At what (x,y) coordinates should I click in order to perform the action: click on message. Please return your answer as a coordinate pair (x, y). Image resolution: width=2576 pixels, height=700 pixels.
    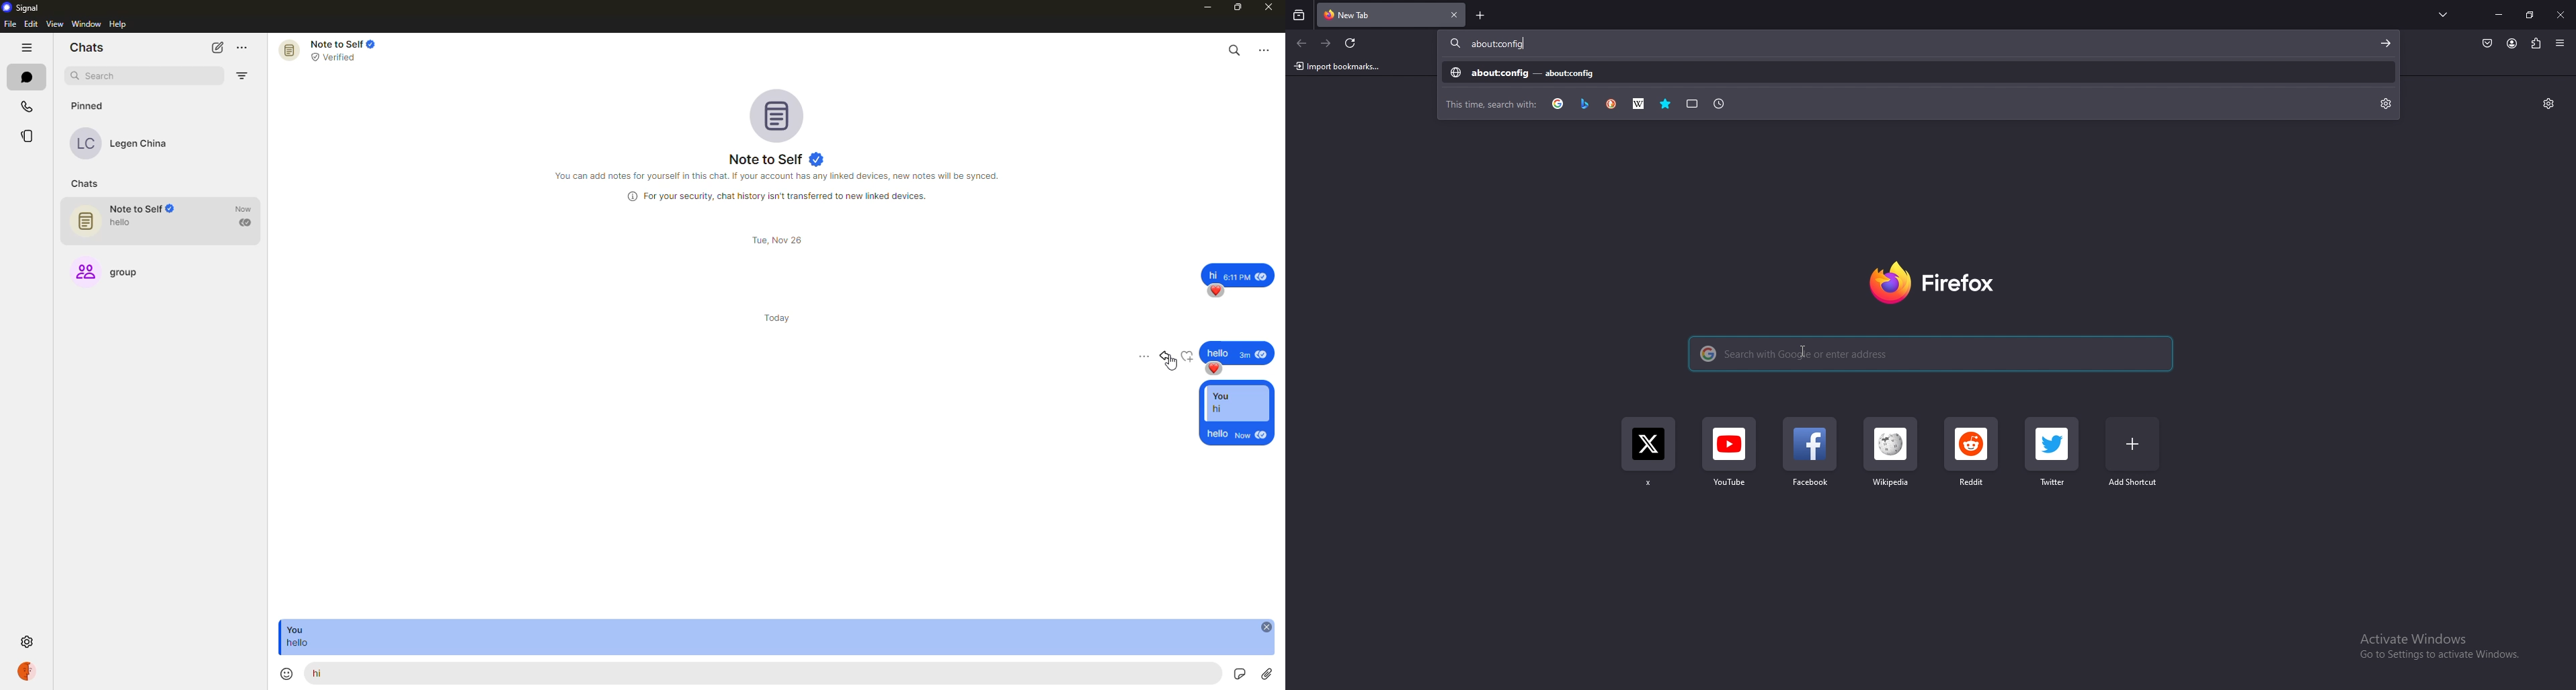
    Looking at the image, I should click on (1239, 273).